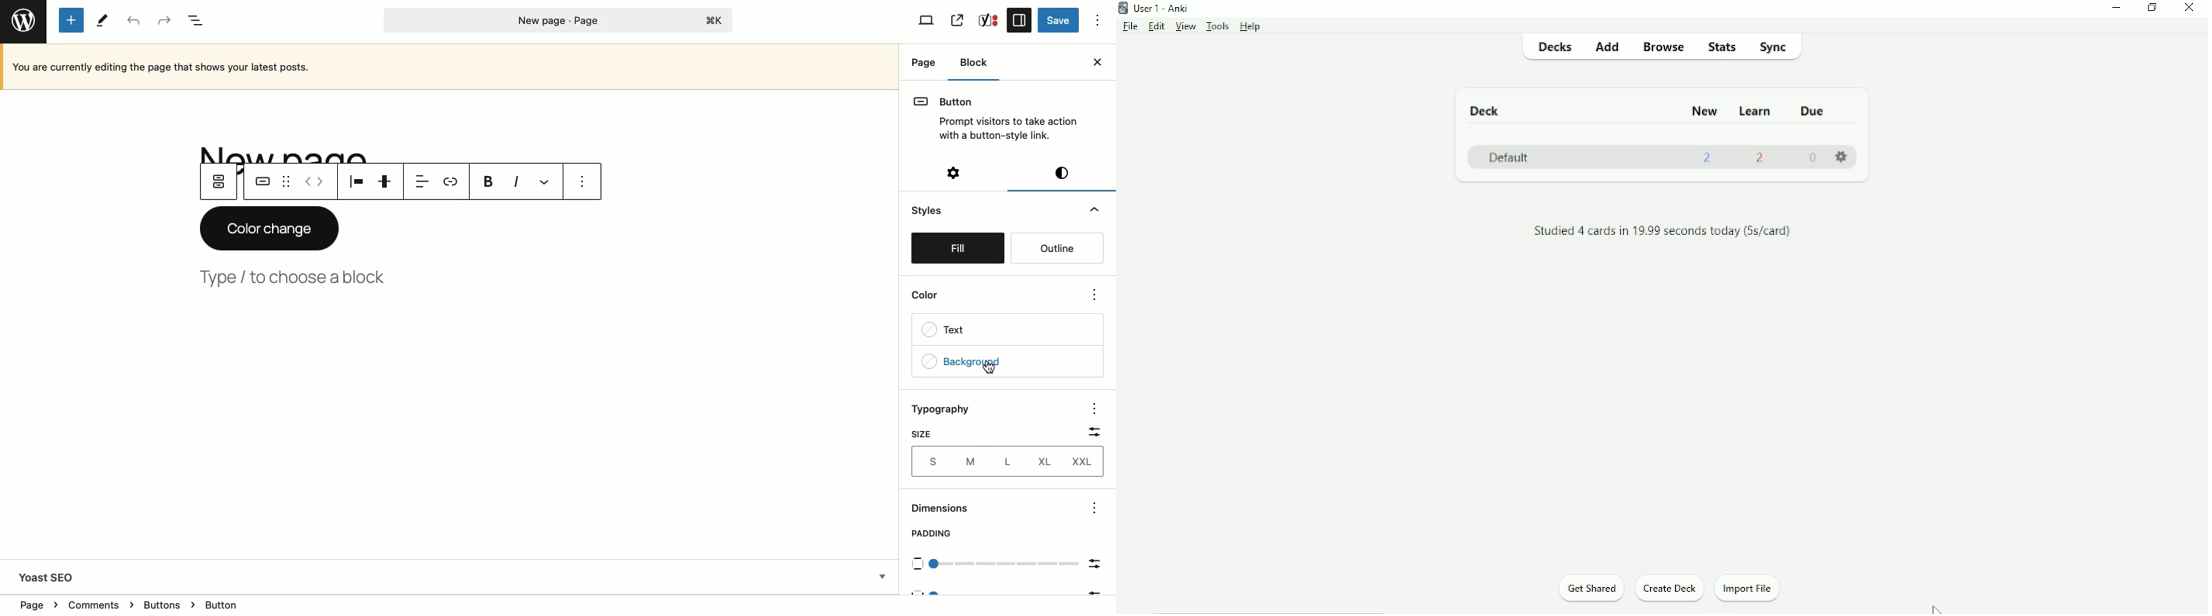 The width and height of the screenshot is (2212, 616). What do you see at coordinates (1940, 607) in the screenshot?
I see `Cursor` at bounding box center [1940, 607].